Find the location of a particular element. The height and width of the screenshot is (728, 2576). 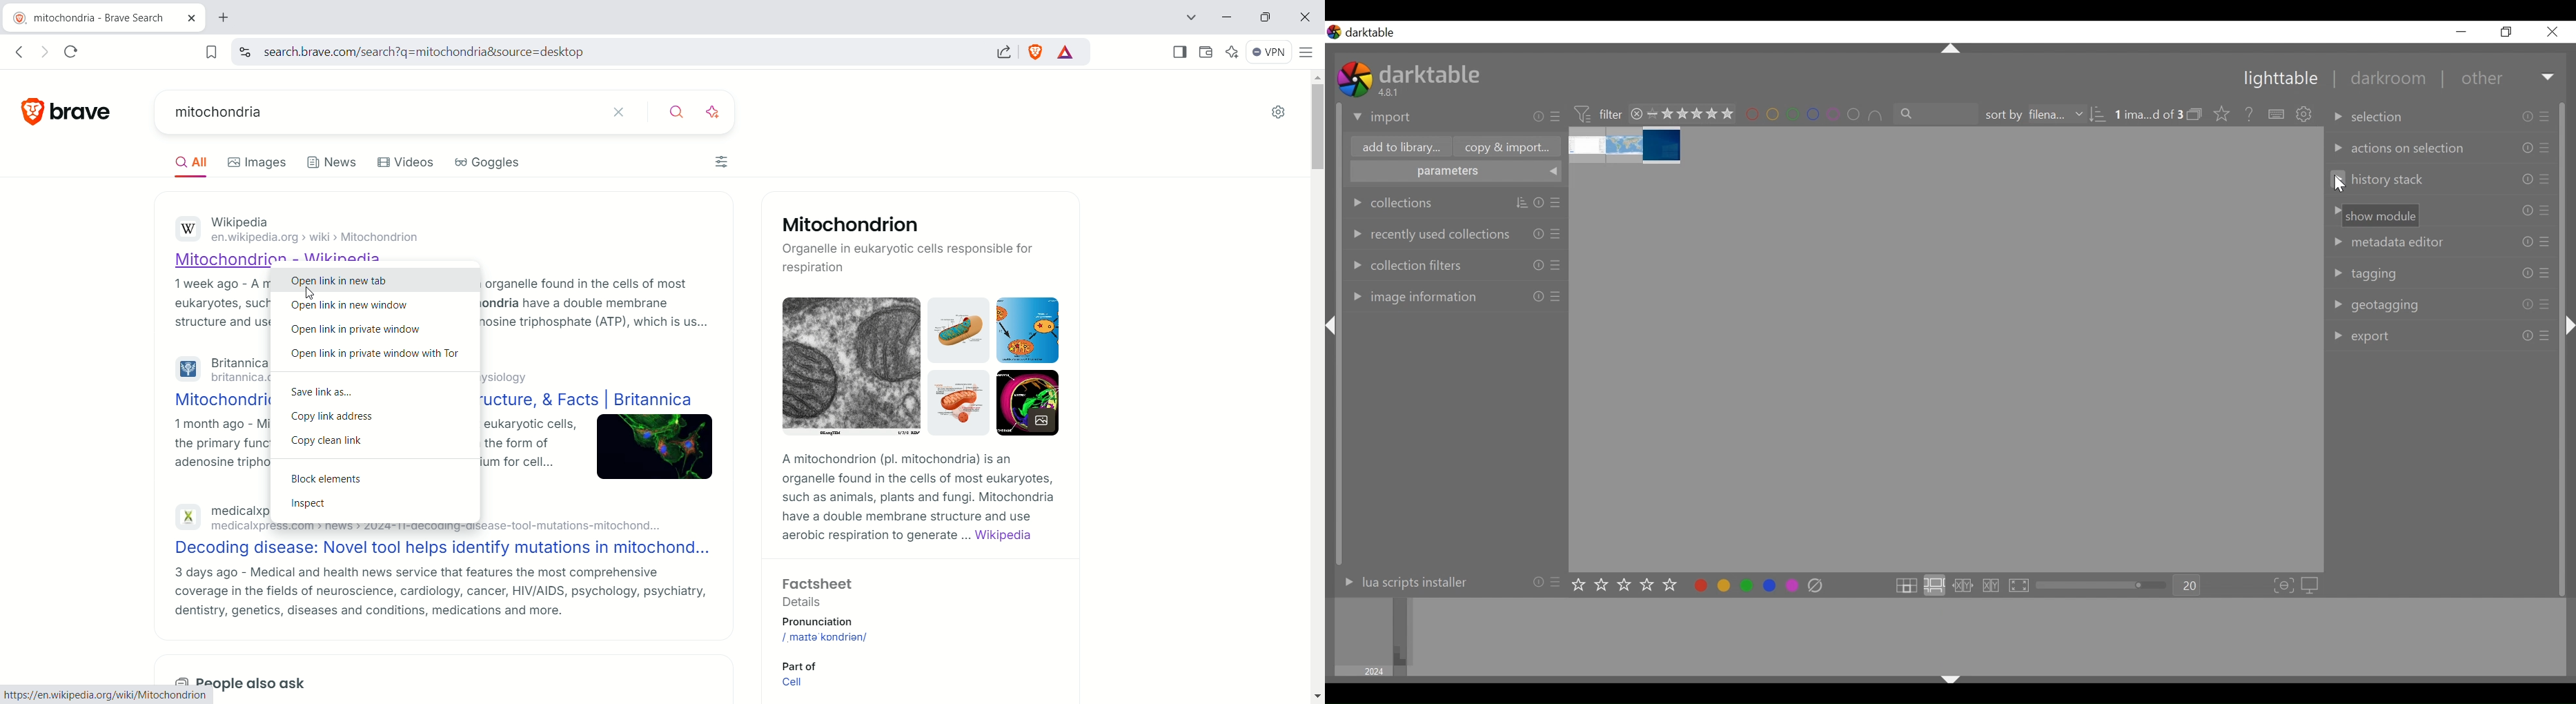

20 is located at coordinates (2188, 586).